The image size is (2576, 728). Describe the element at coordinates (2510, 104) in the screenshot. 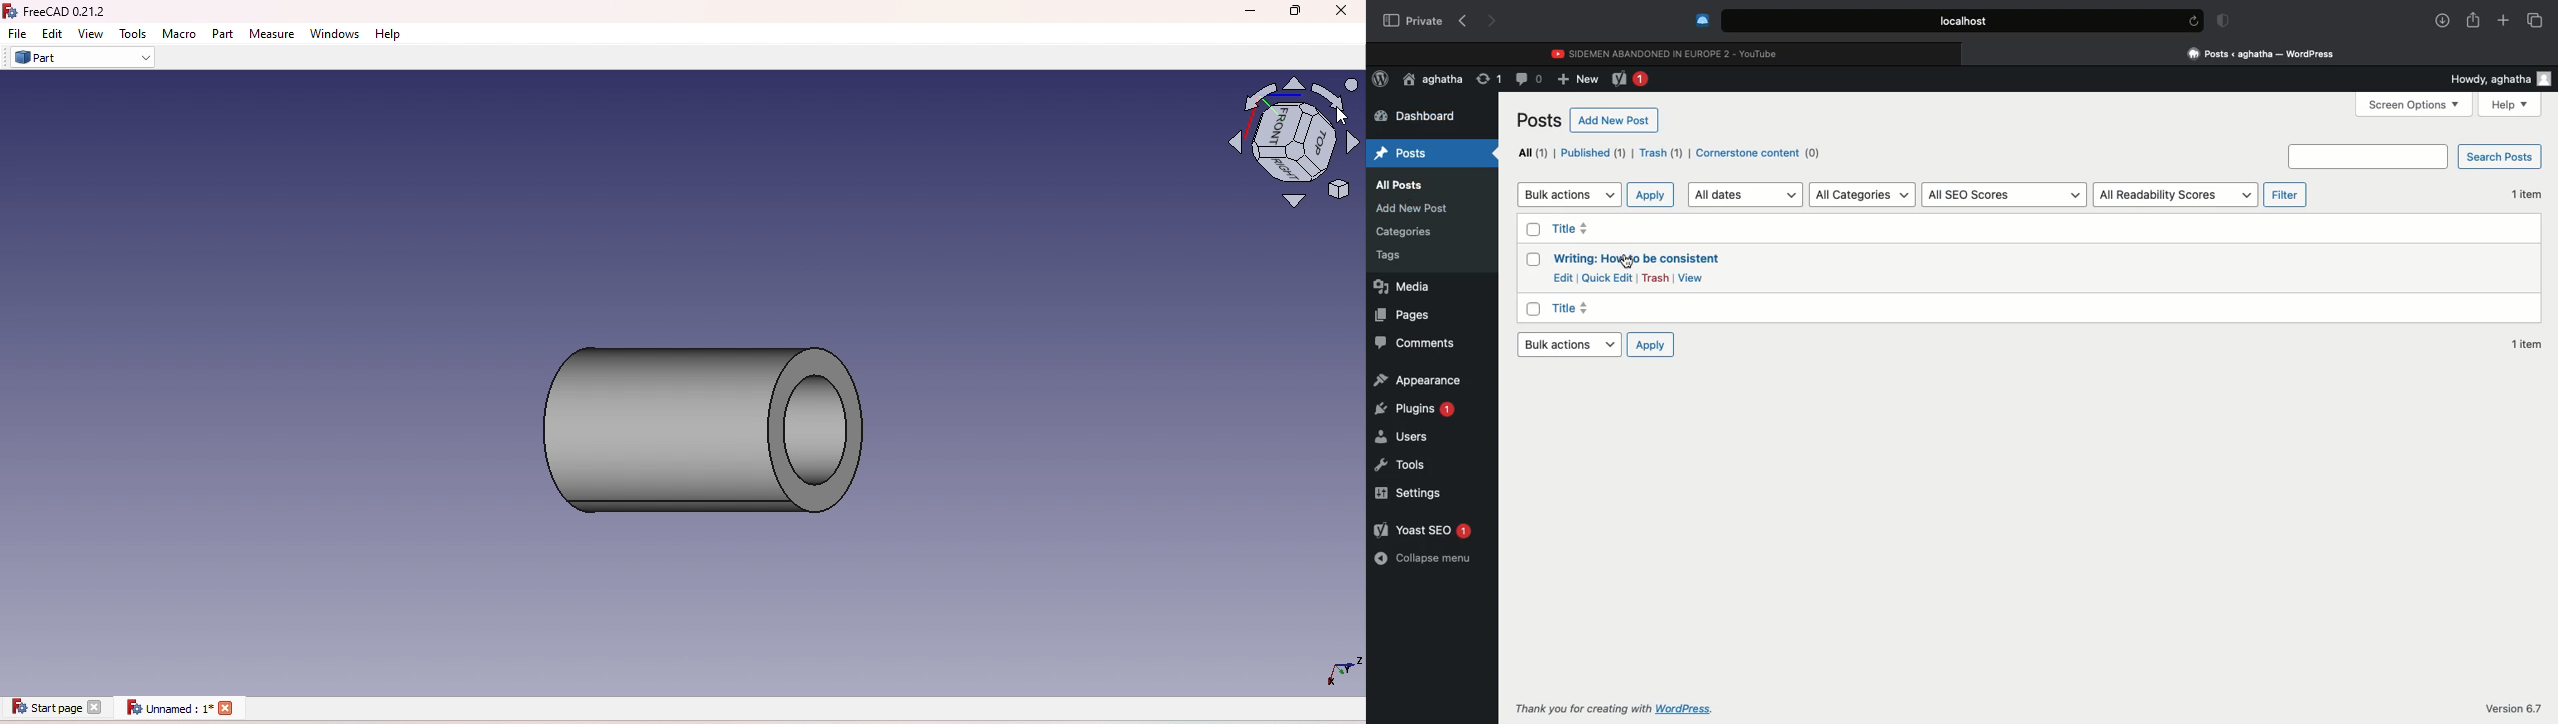

I see `Help` at that location.